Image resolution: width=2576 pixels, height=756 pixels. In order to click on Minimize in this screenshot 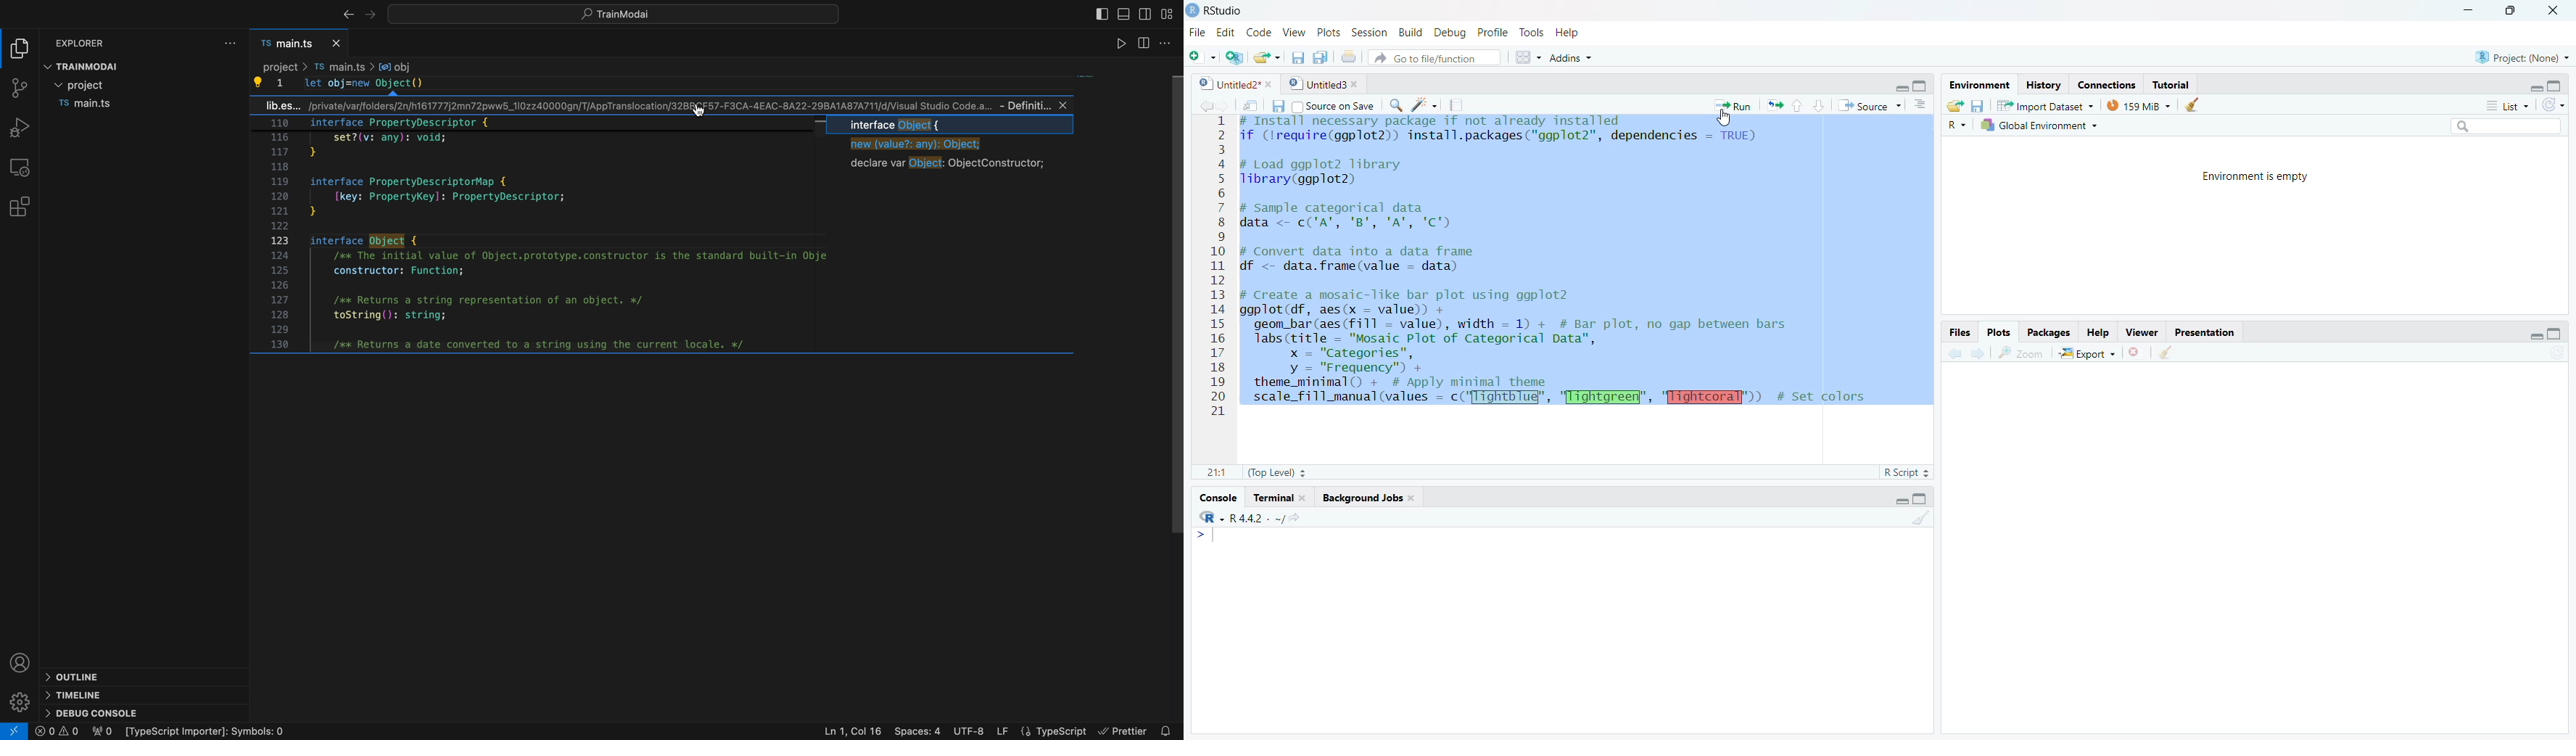, I will do `click(1900, 500)`.